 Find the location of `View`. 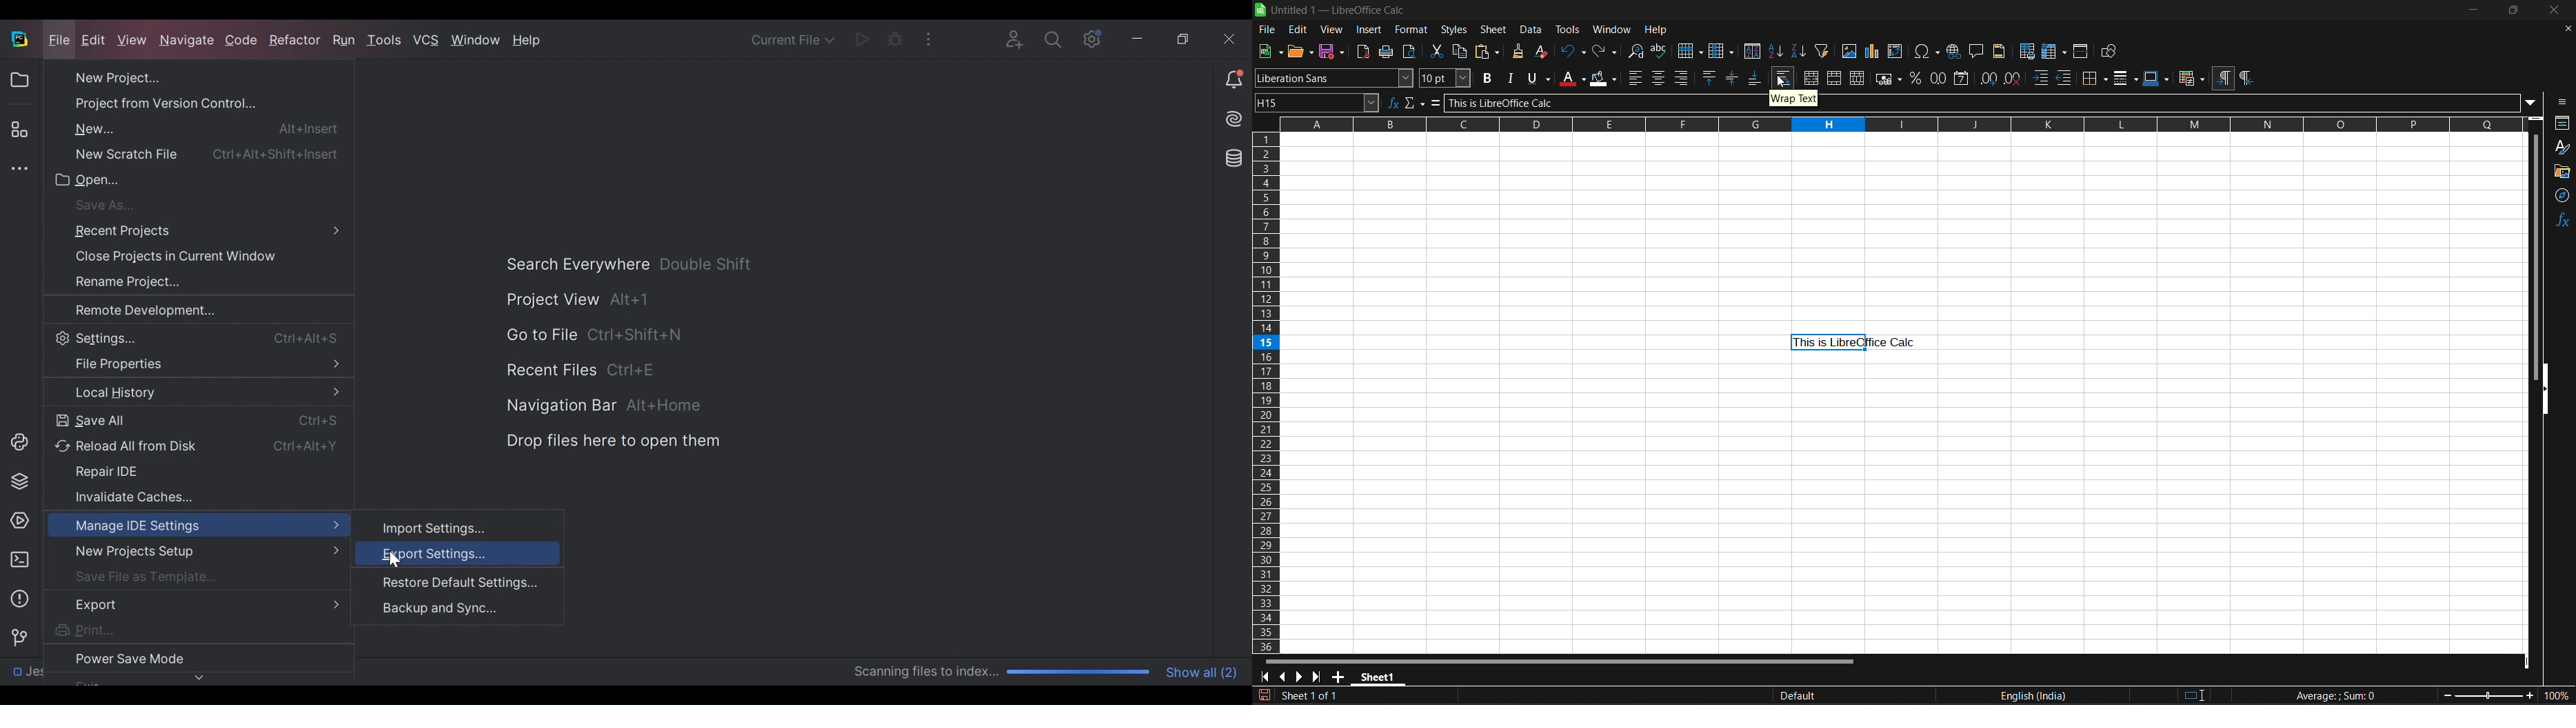

View is located at coordinates (134, 40).